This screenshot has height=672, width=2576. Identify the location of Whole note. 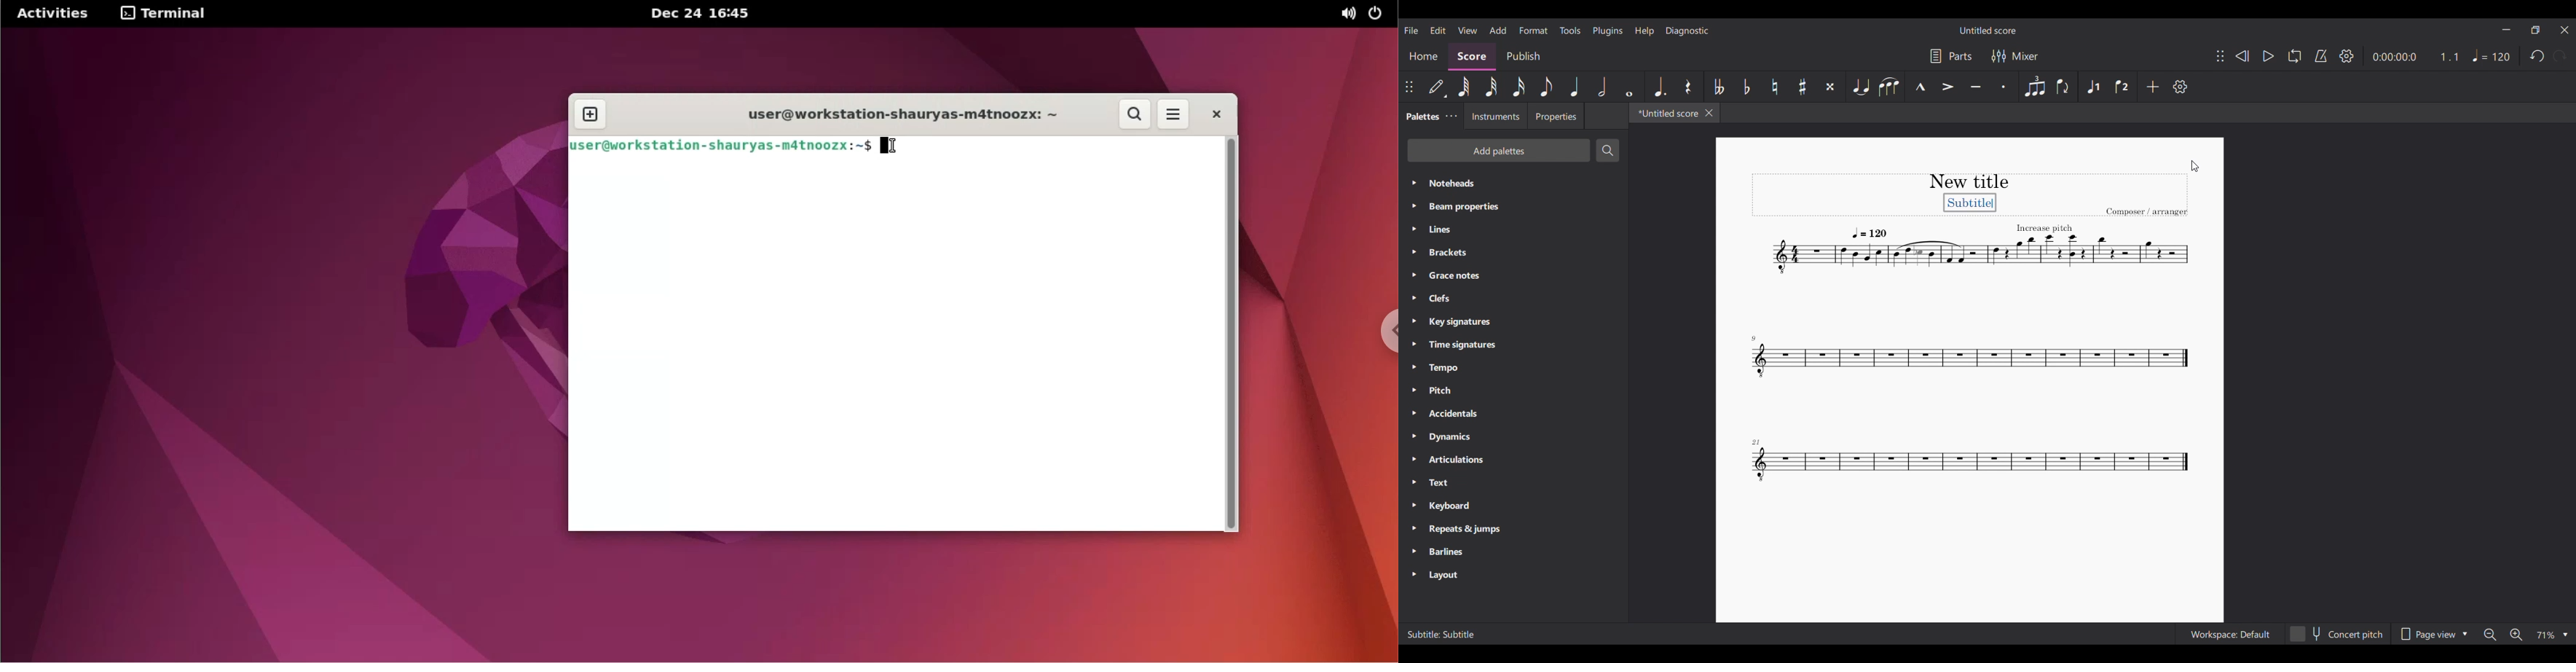
(1629, 87).